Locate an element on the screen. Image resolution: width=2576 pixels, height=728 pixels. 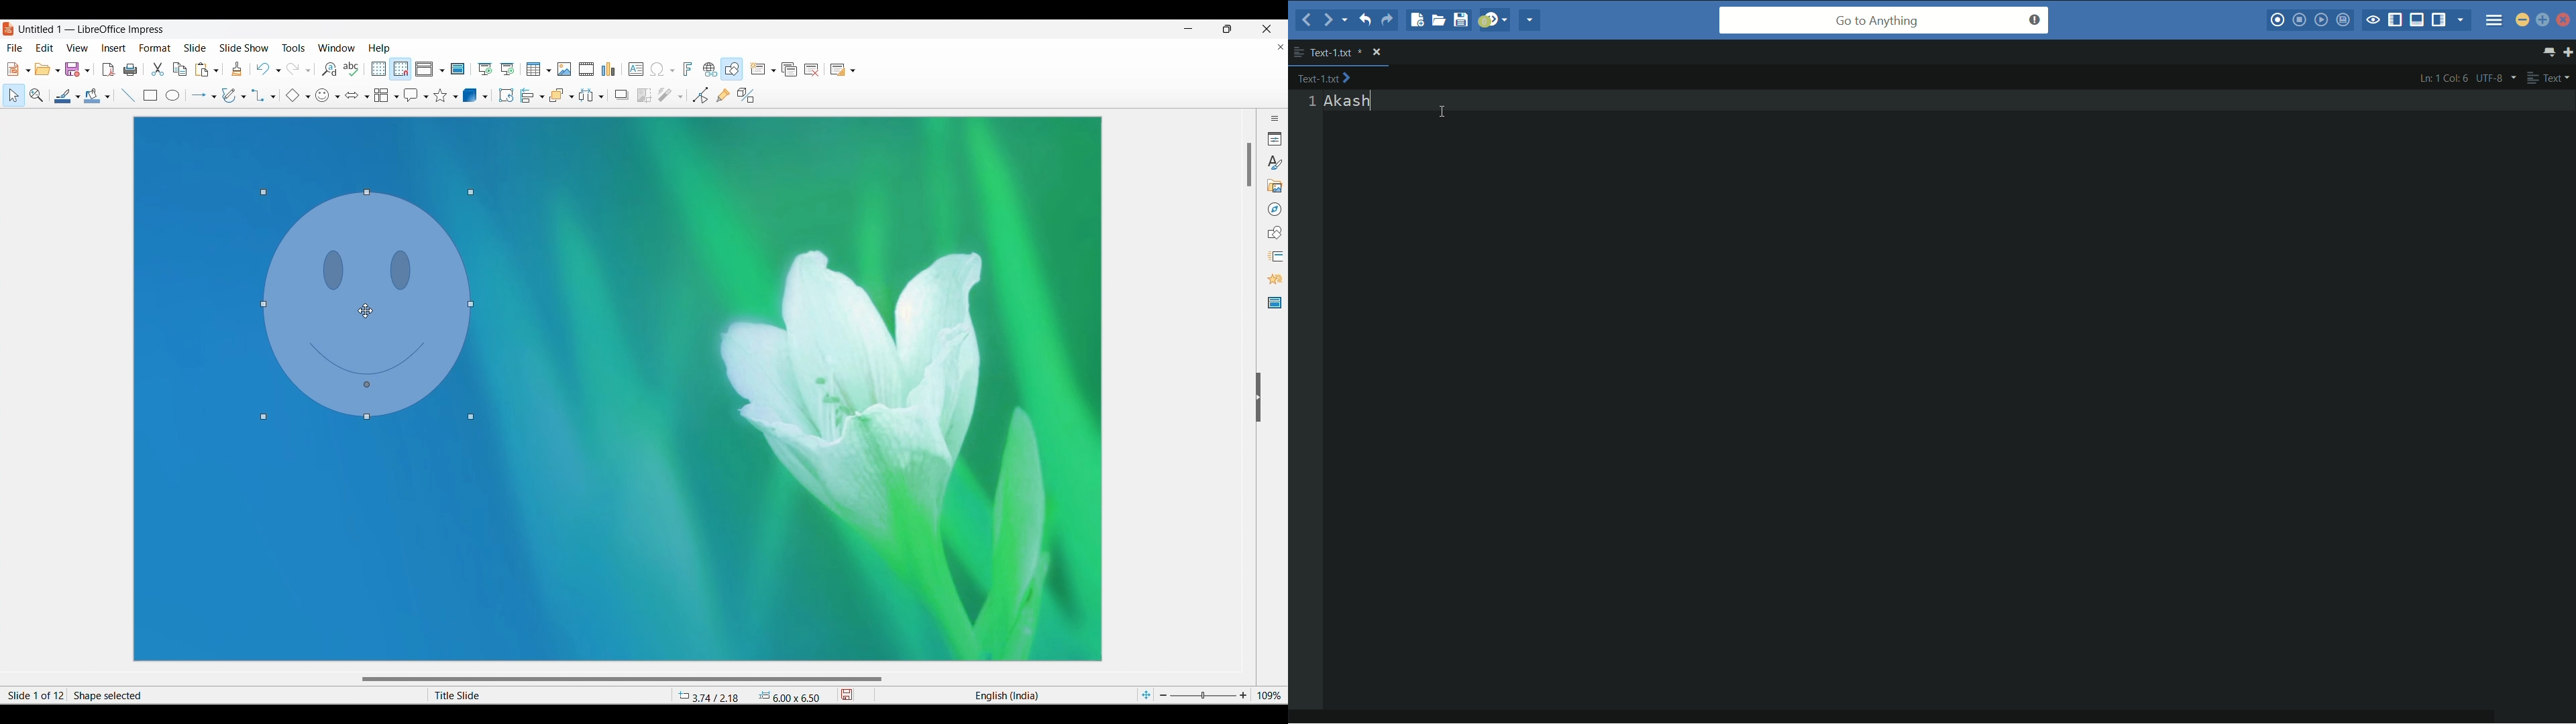
Export directly as PDF is located at coordinates (108, 69).